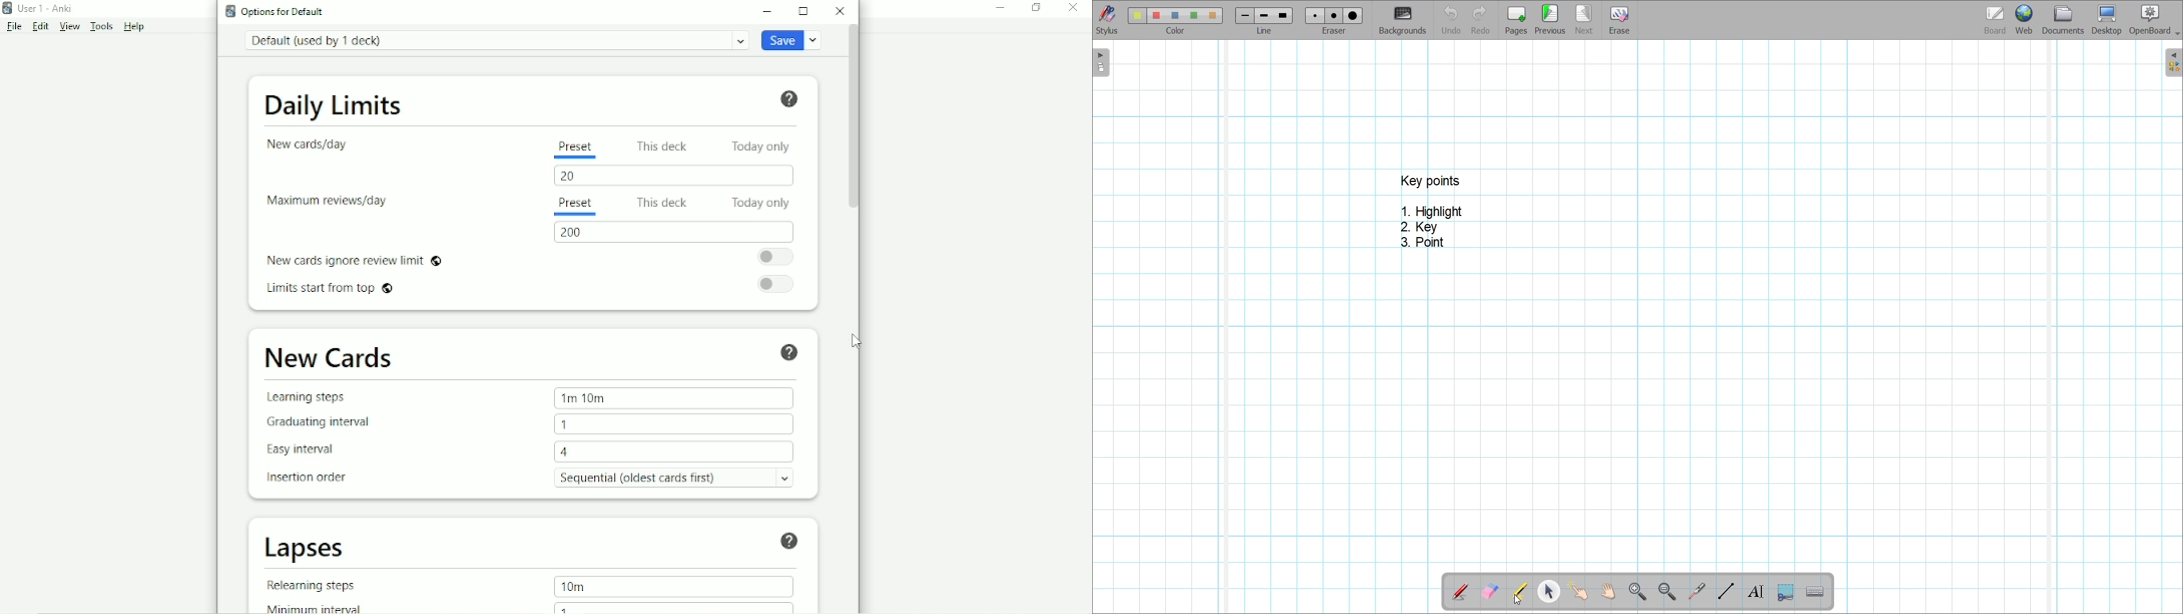 The width and height of the screenshot is (2184, 616). I want to click on Help, so click(792, 540).